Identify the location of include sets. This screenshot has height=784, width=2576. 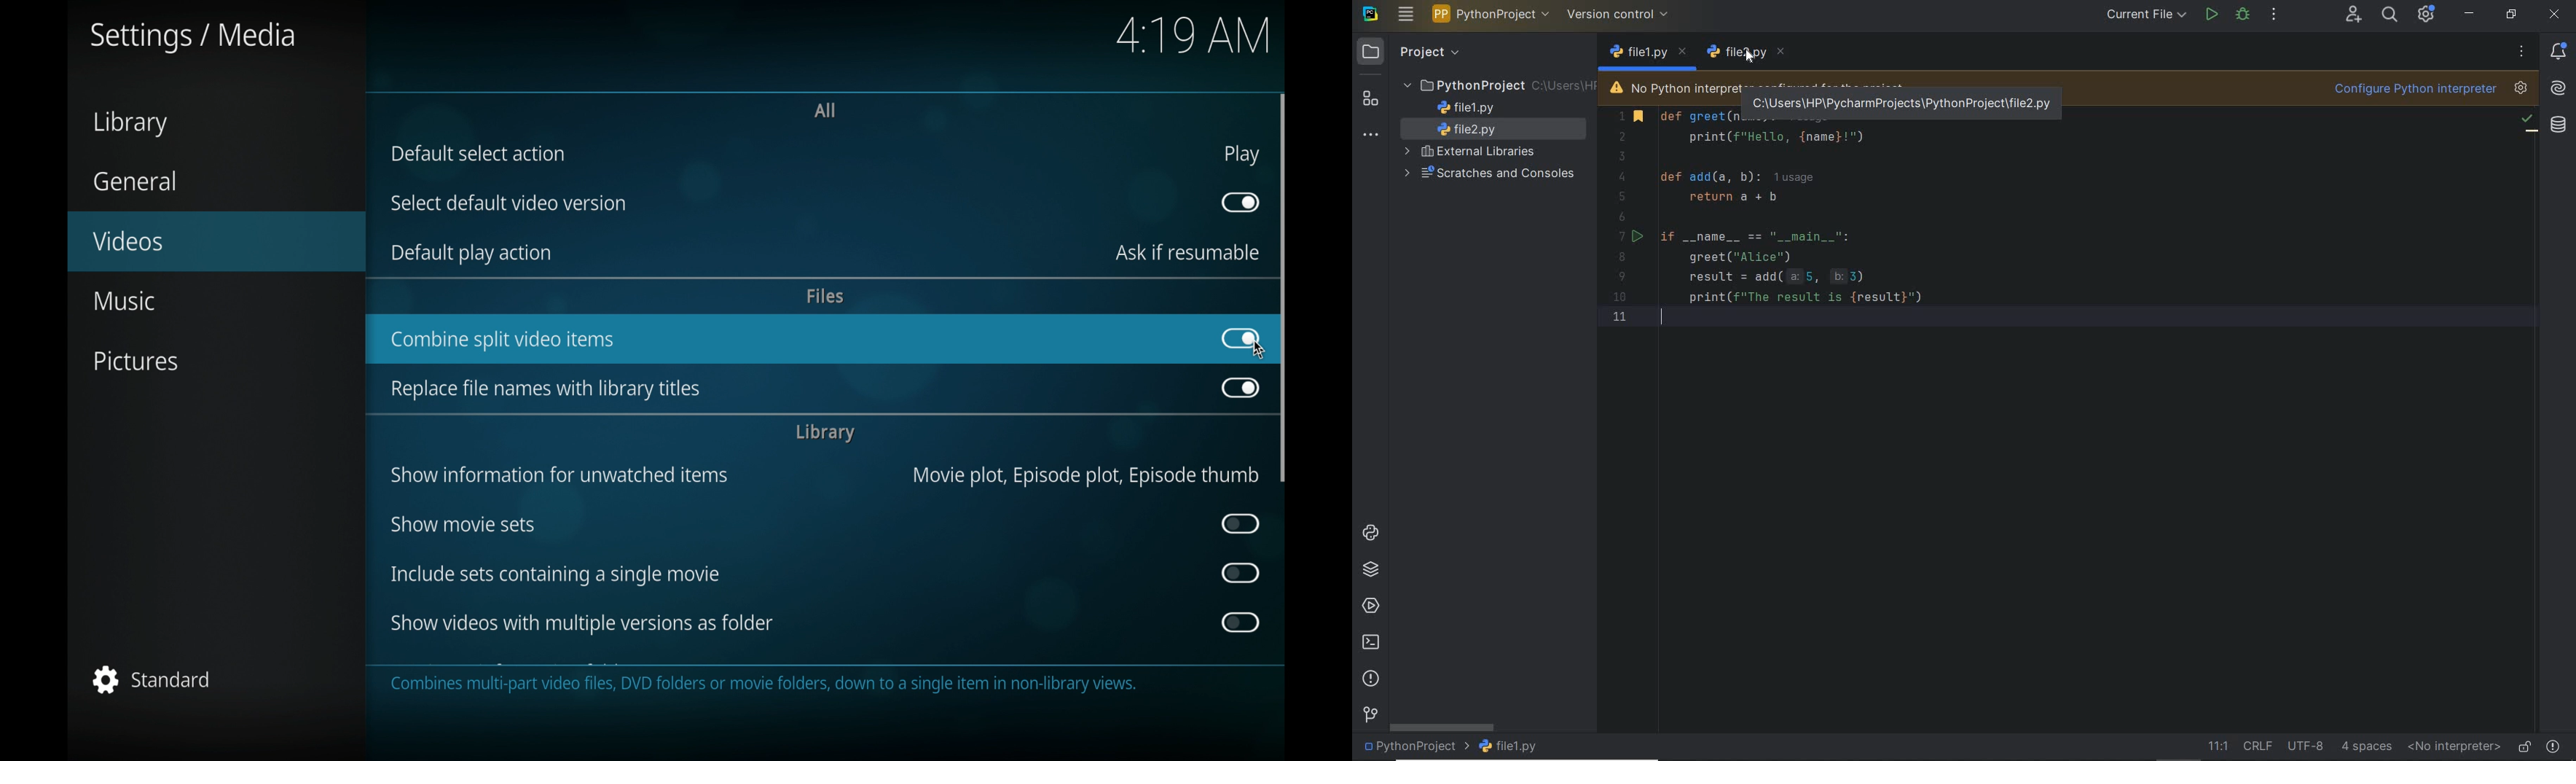
(556, 574).